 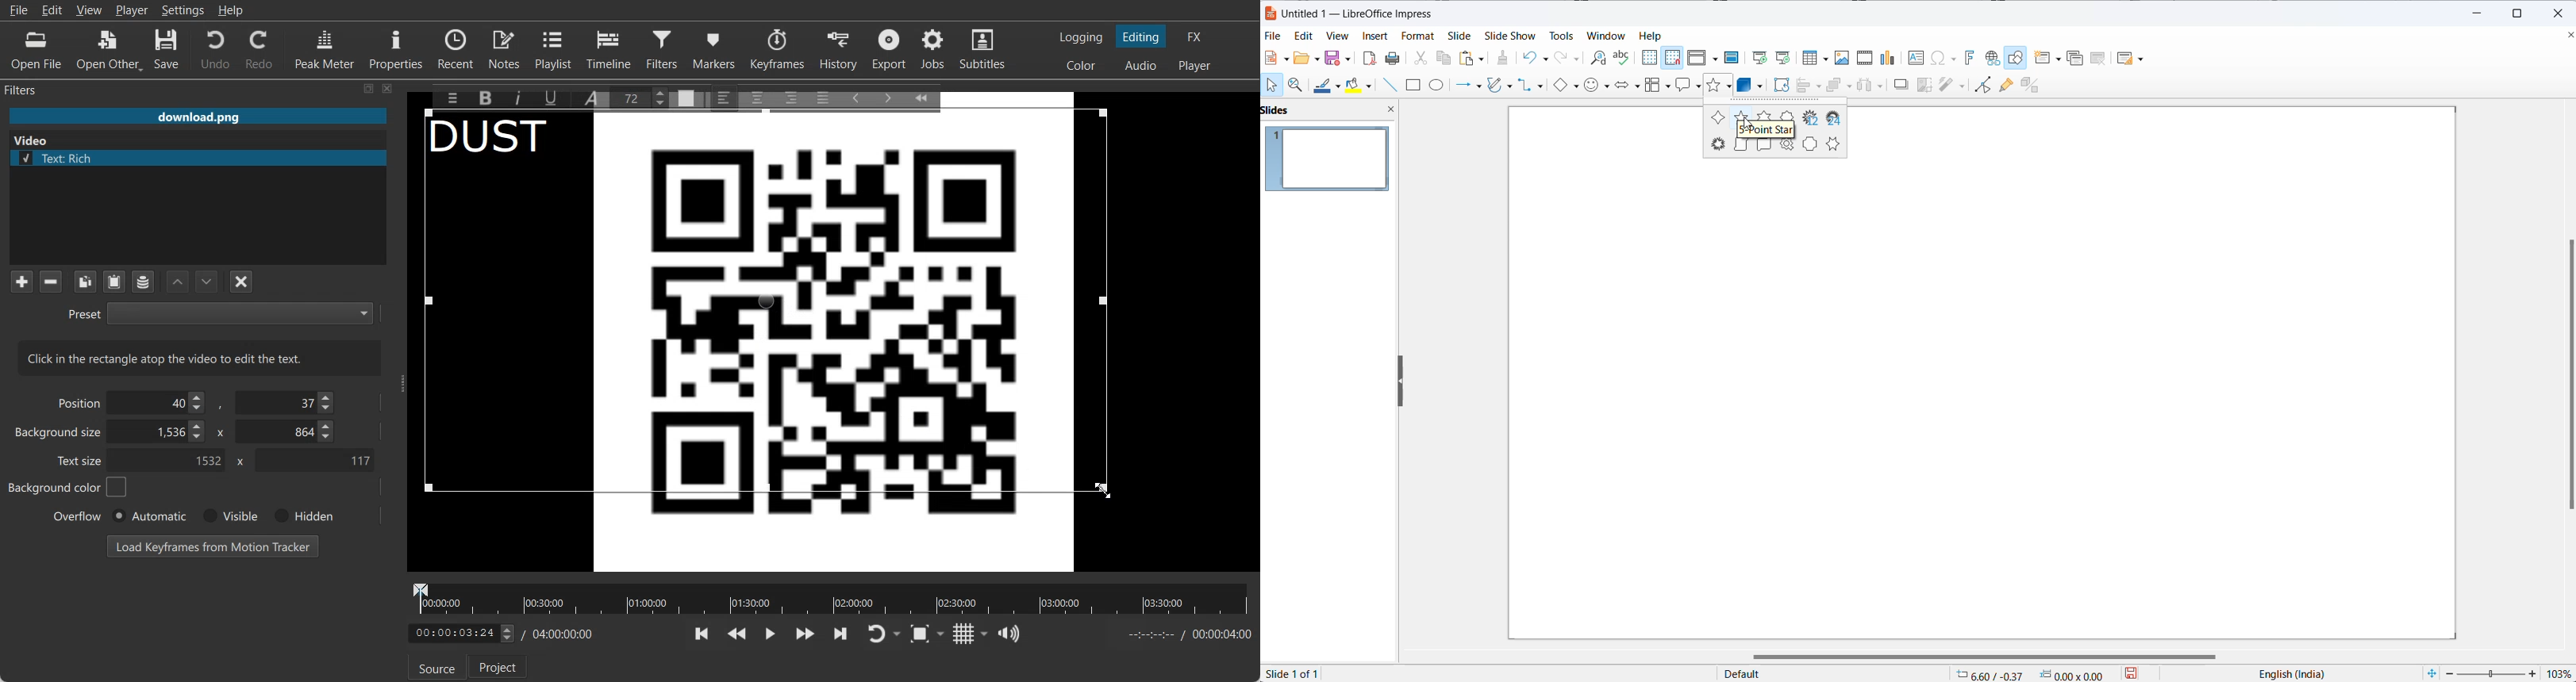 I want to click on display grid, so click(x=1649, y=58).